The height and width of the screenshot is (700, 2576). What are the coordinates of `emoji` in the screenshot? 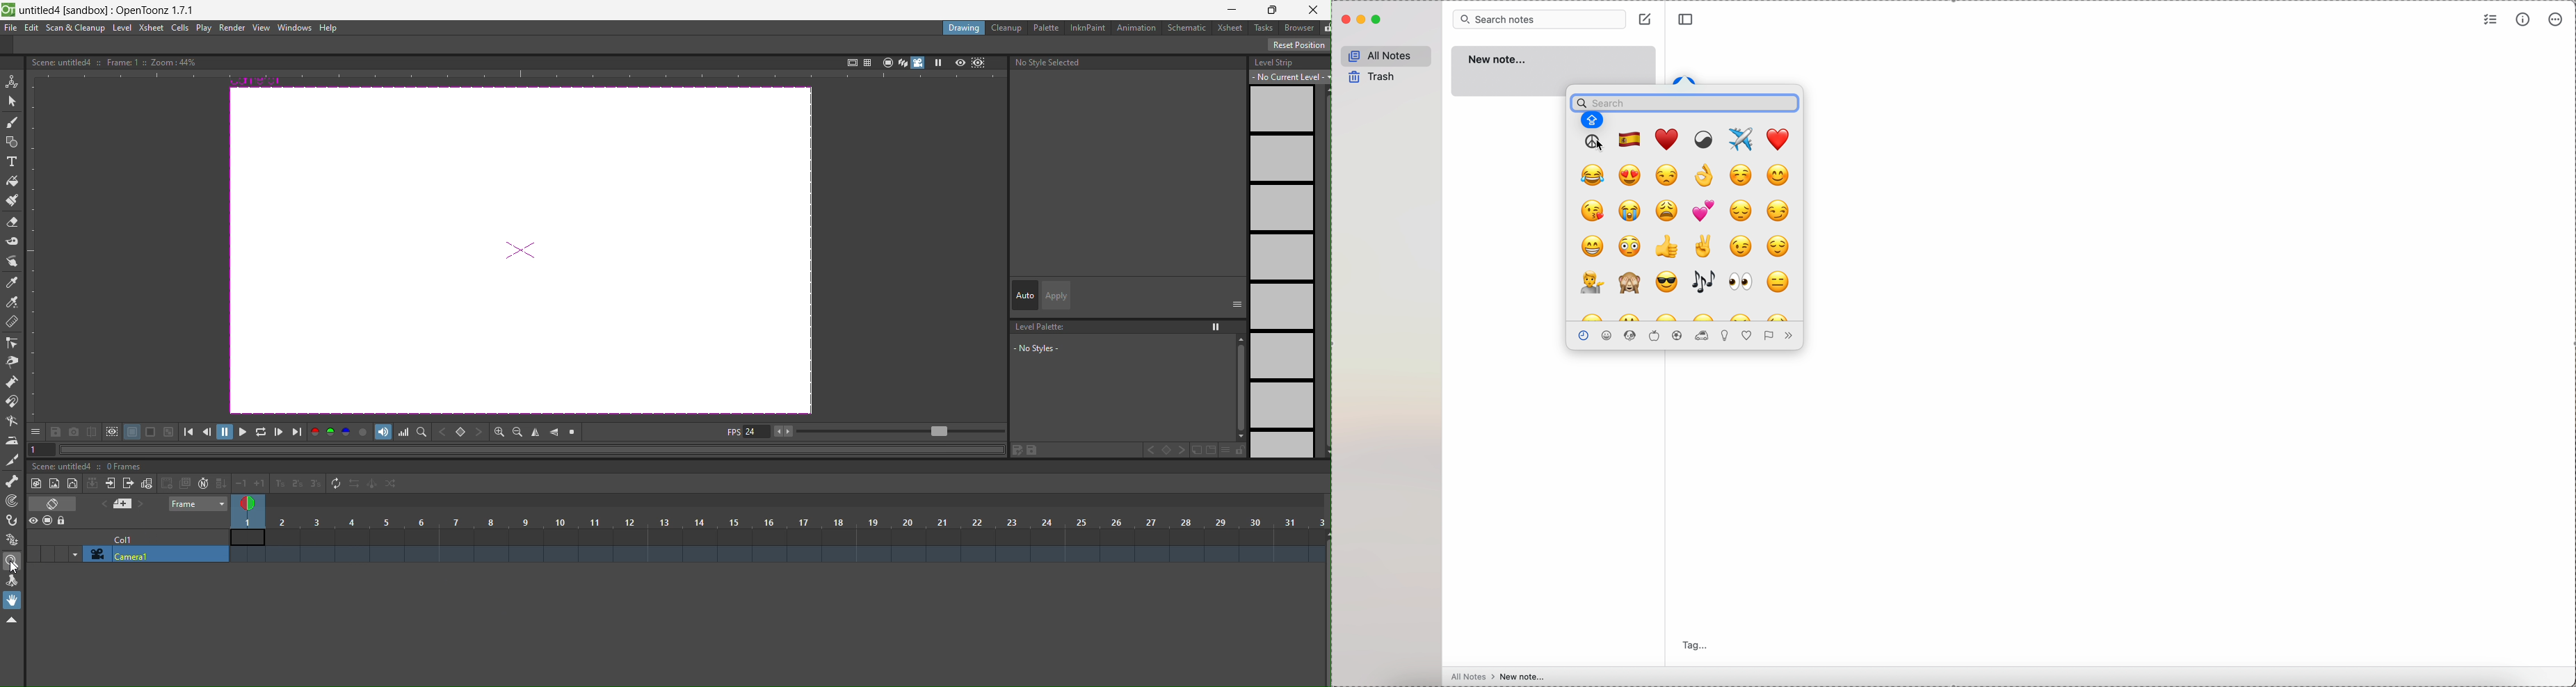 It's located at (1740, 283).